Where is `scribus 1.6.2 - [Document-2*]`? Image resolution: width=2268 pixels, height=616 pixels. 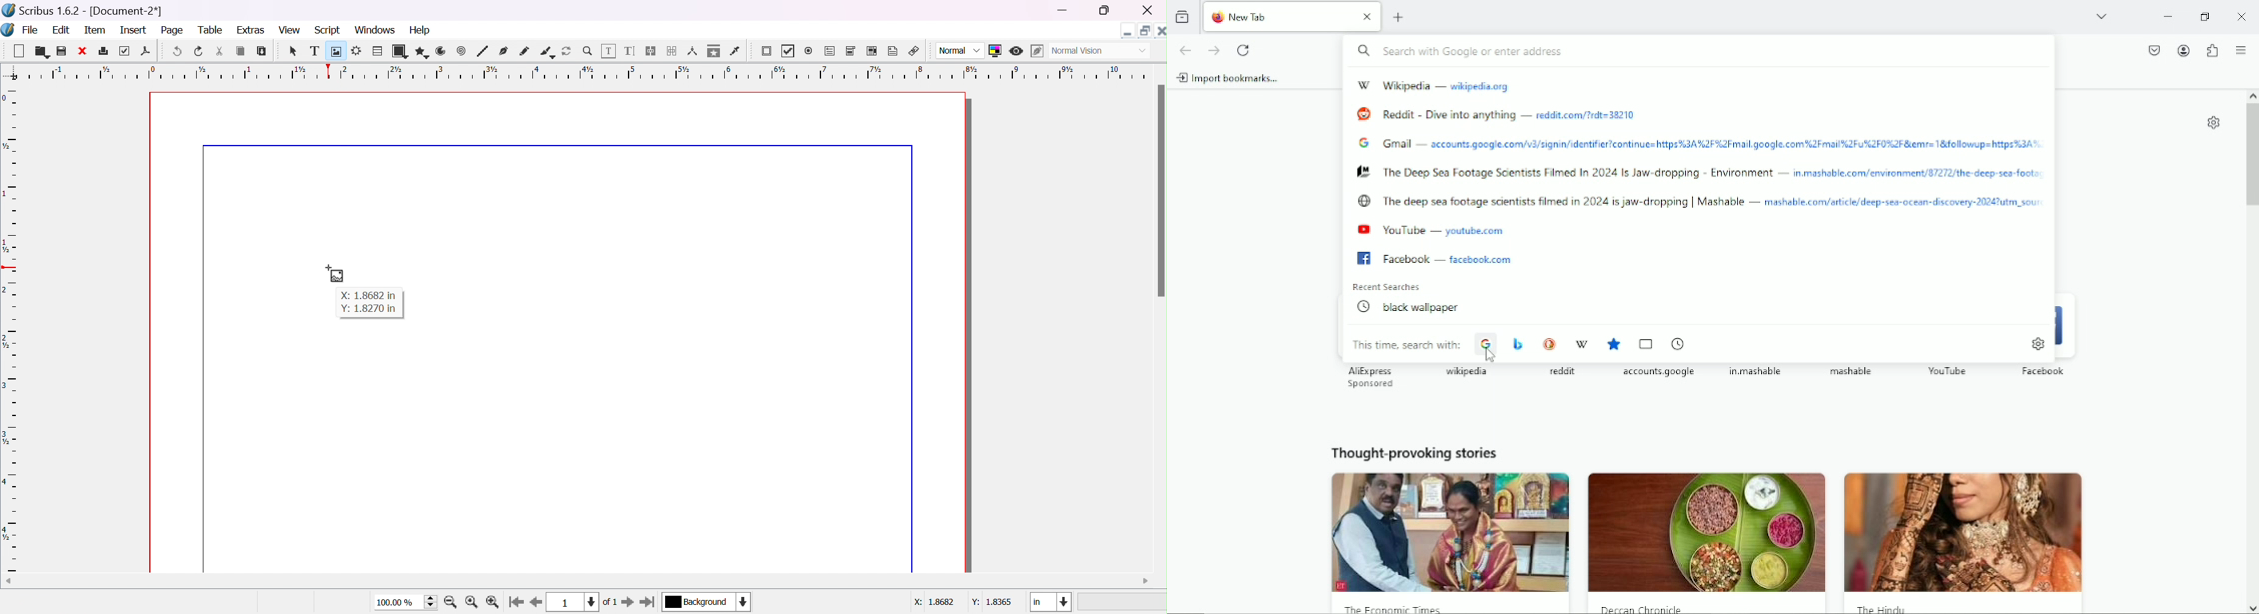 scribus 1.6.2 - [Document-2*] is located at coordinates (83, 11).